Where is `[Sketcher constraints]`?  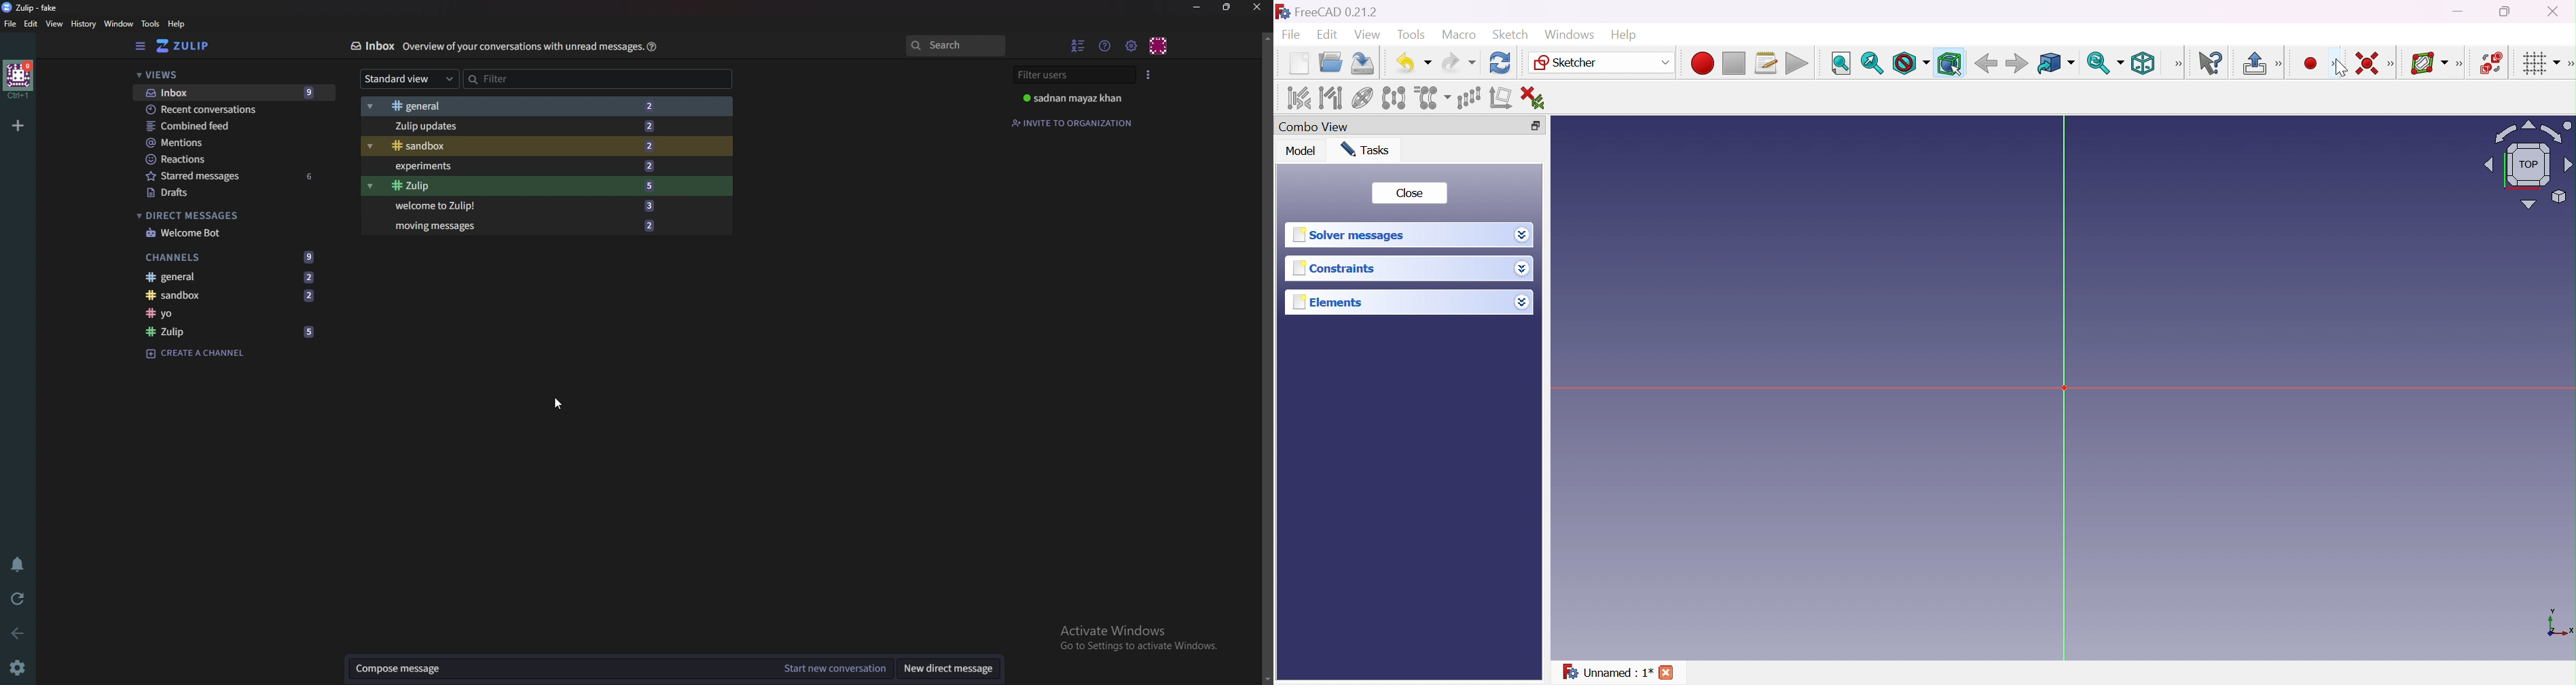
[Sketcher constraints] is located at coordinates (2393, 64).